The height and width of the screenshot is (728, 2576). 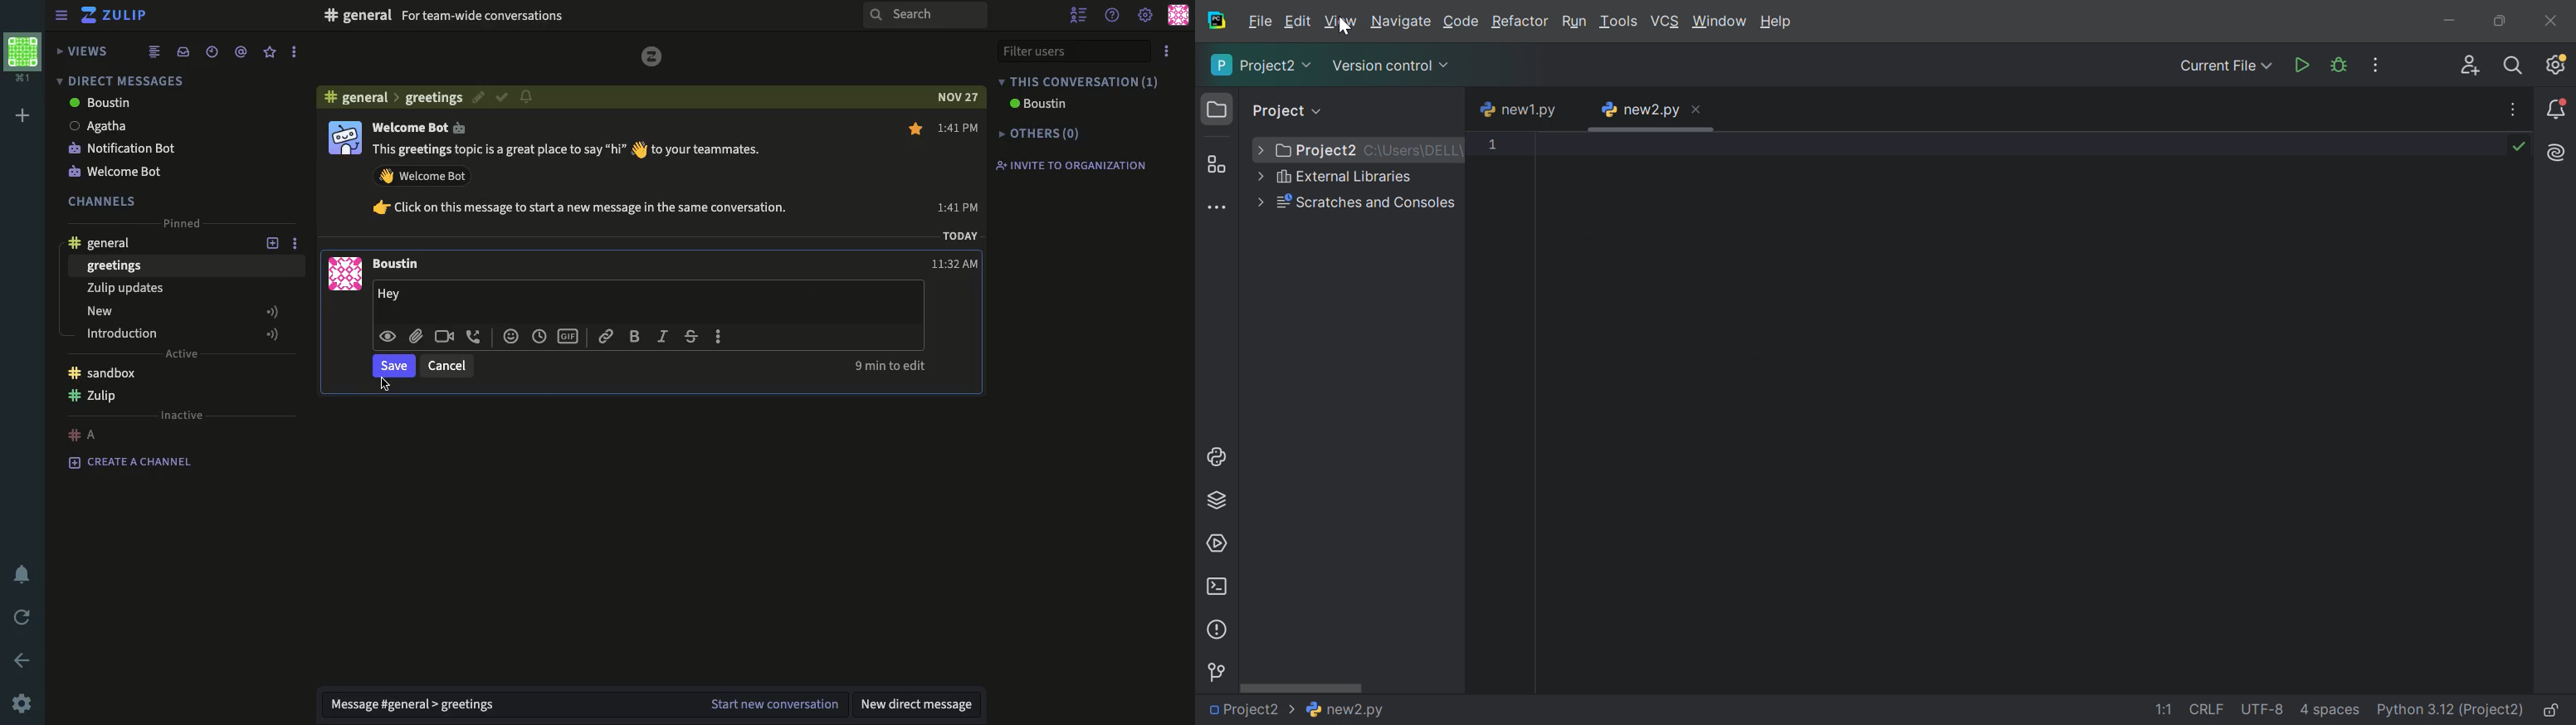 What do you see at coordinates (1179, 15) in the screenshot?
I see `user profile` at bounding box center [1179, 15].